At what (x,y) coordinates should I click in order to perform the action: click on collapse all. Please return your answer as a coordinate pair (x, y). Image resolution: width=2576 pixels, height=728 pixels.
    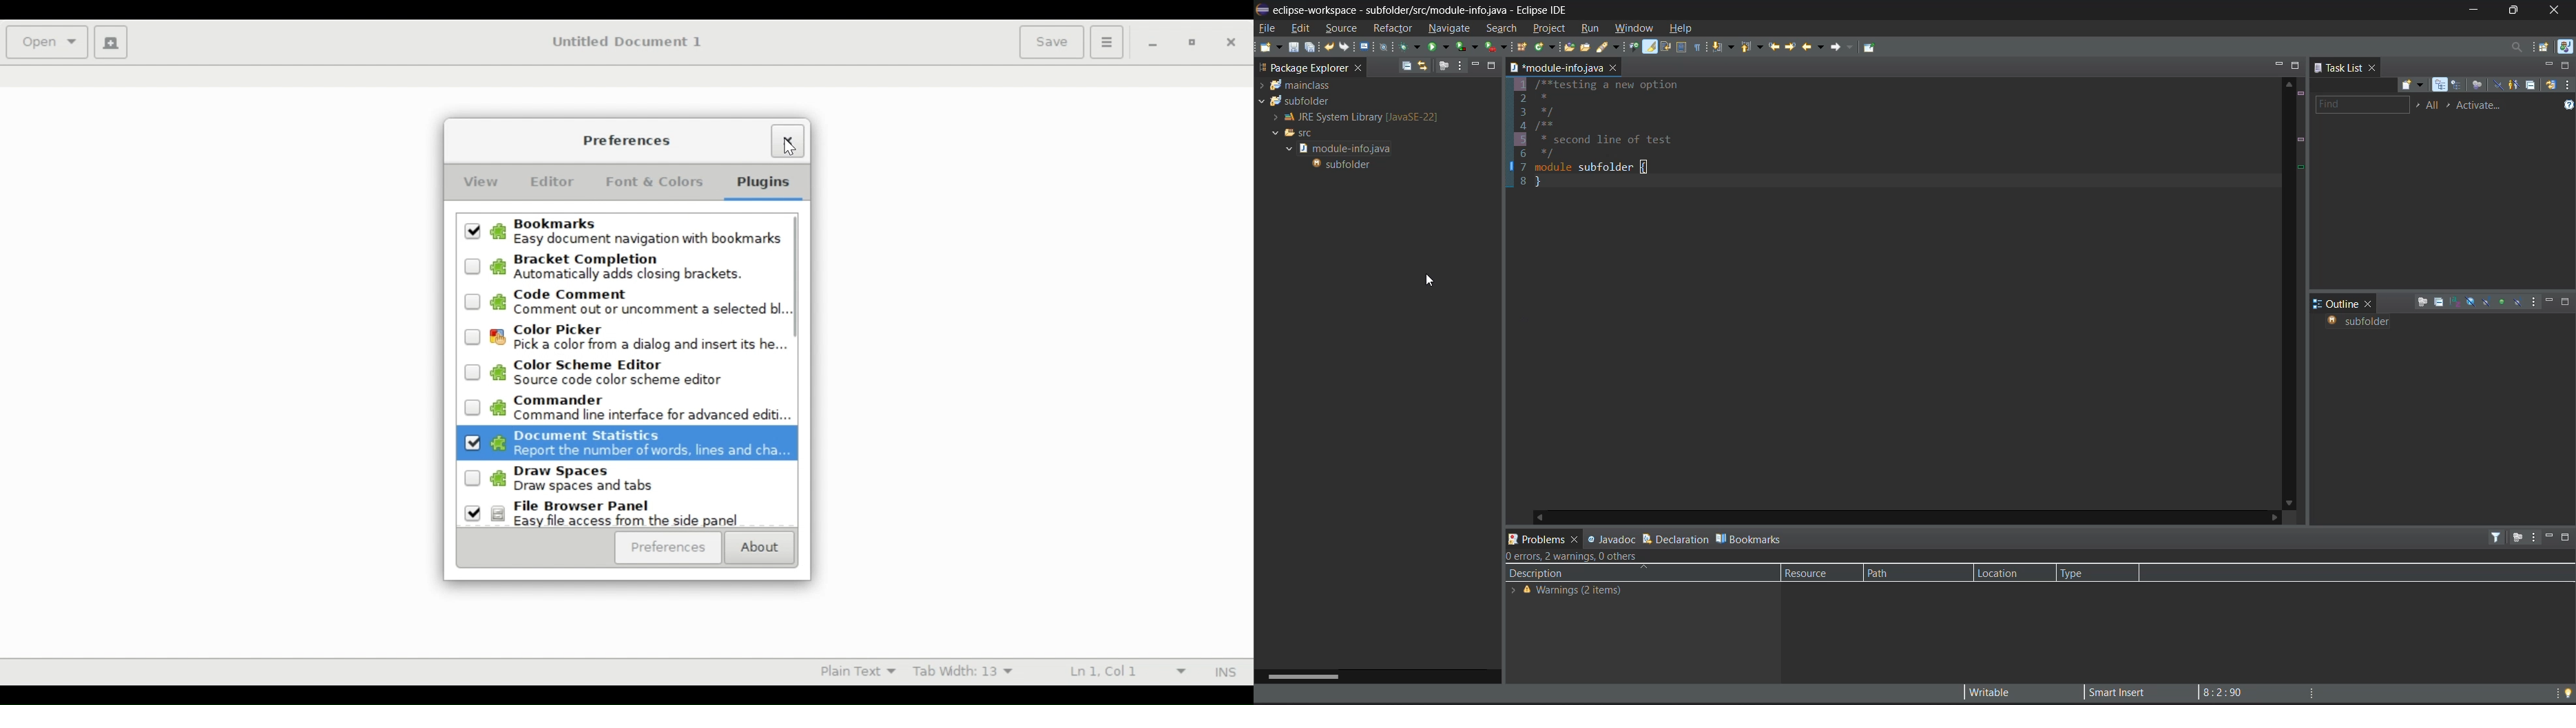
    Looking at the image, I should click on (2531, 85).